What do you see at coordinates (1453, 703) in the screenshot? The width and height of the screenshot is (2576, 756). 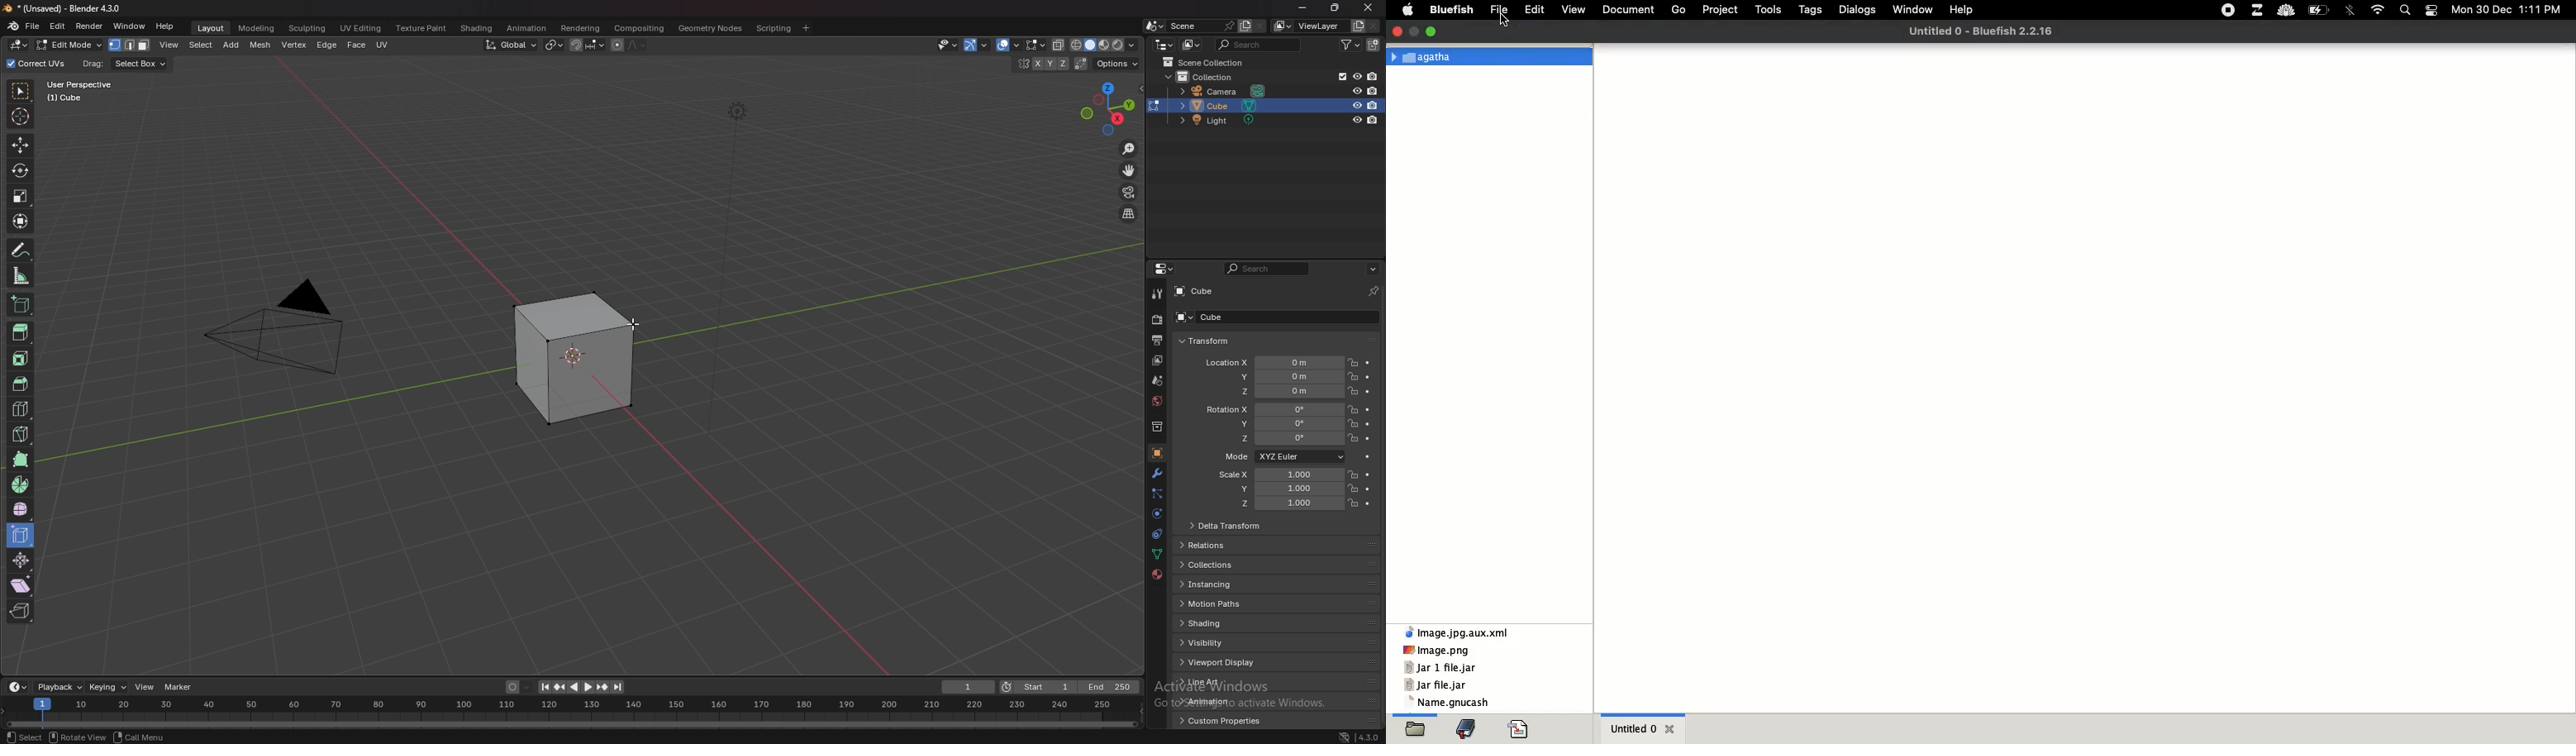 I see `name.gnucash` at bounding box center [1453, 703].